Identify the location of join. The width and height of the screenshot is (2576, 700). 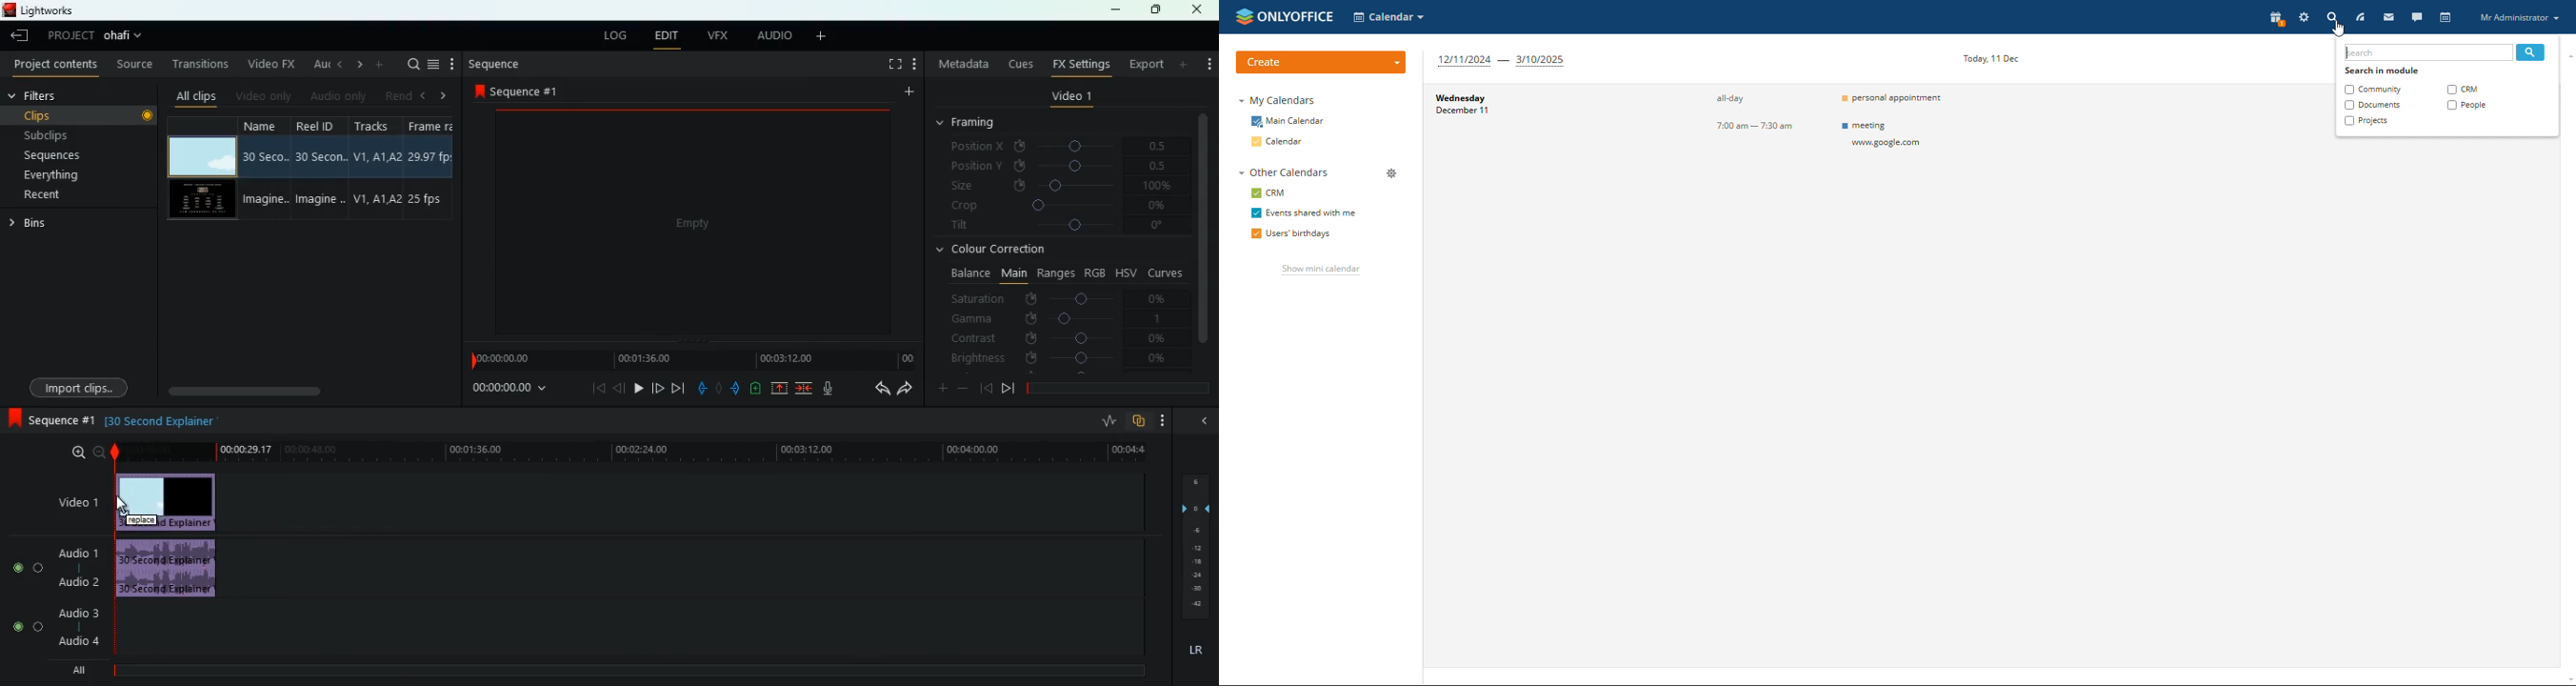
(803, 389).